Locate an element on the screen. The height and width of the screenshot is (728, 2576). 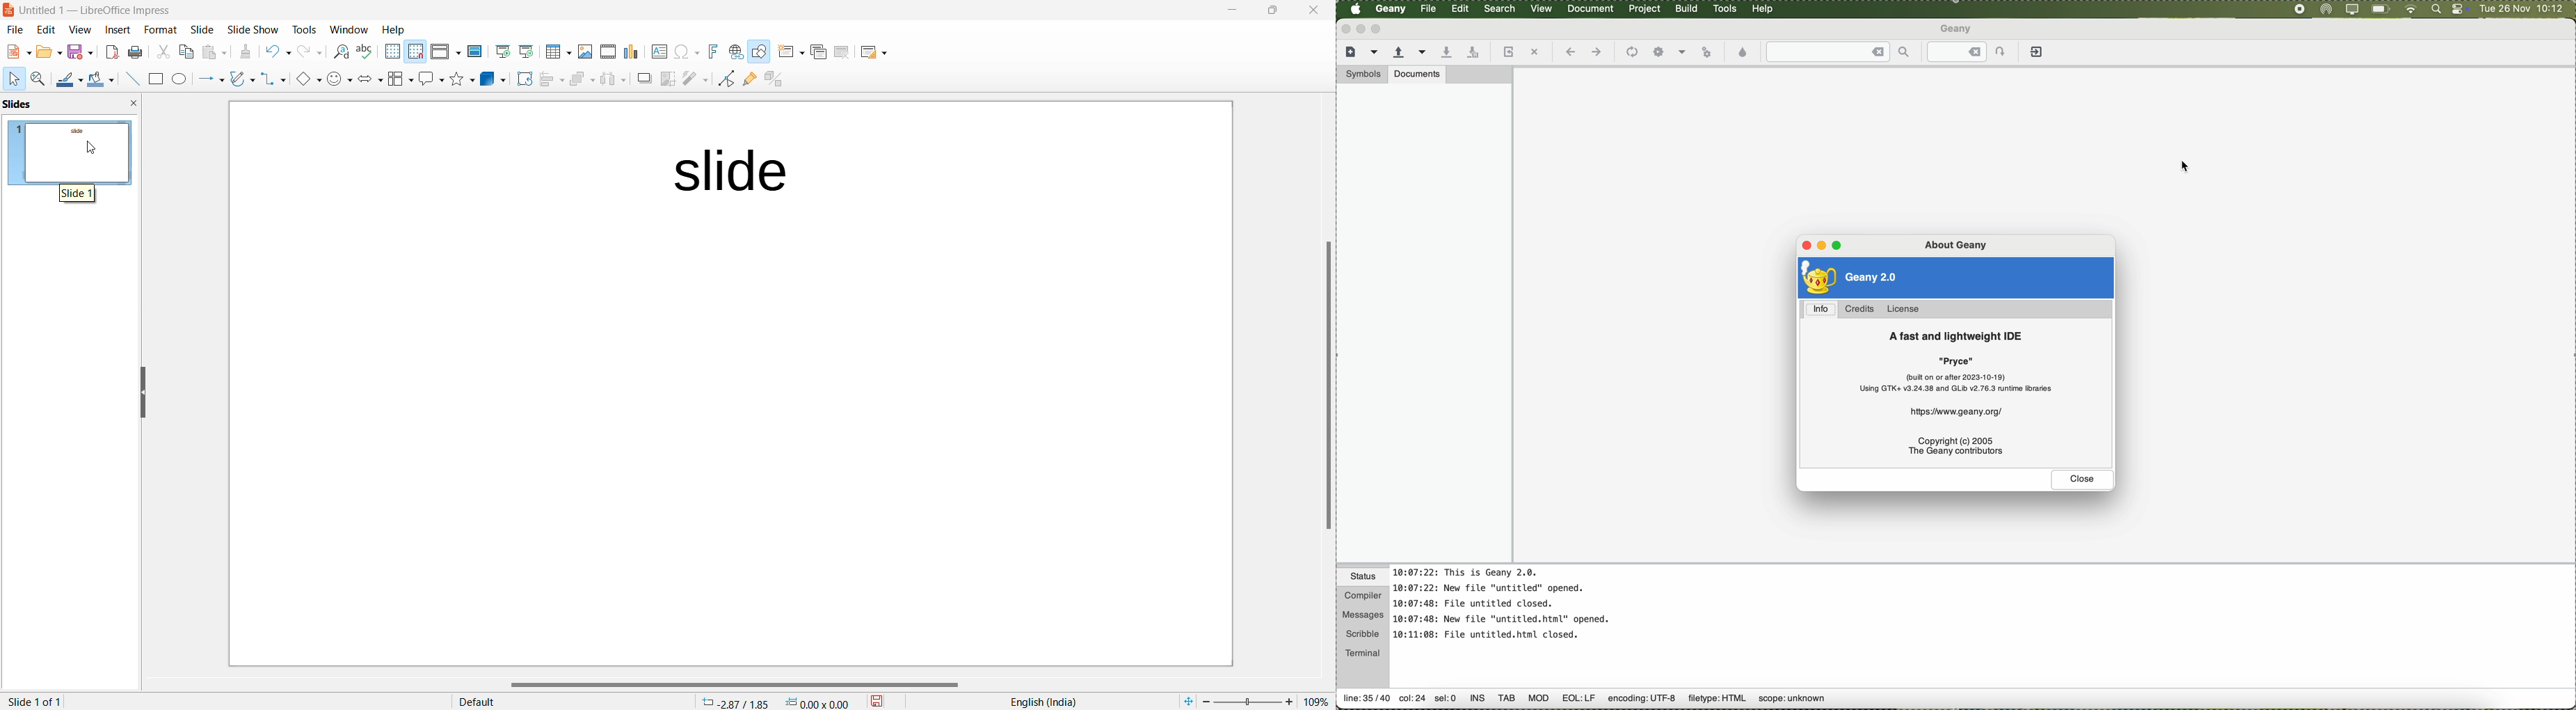
minimize is located at coordinates (1821, 246).